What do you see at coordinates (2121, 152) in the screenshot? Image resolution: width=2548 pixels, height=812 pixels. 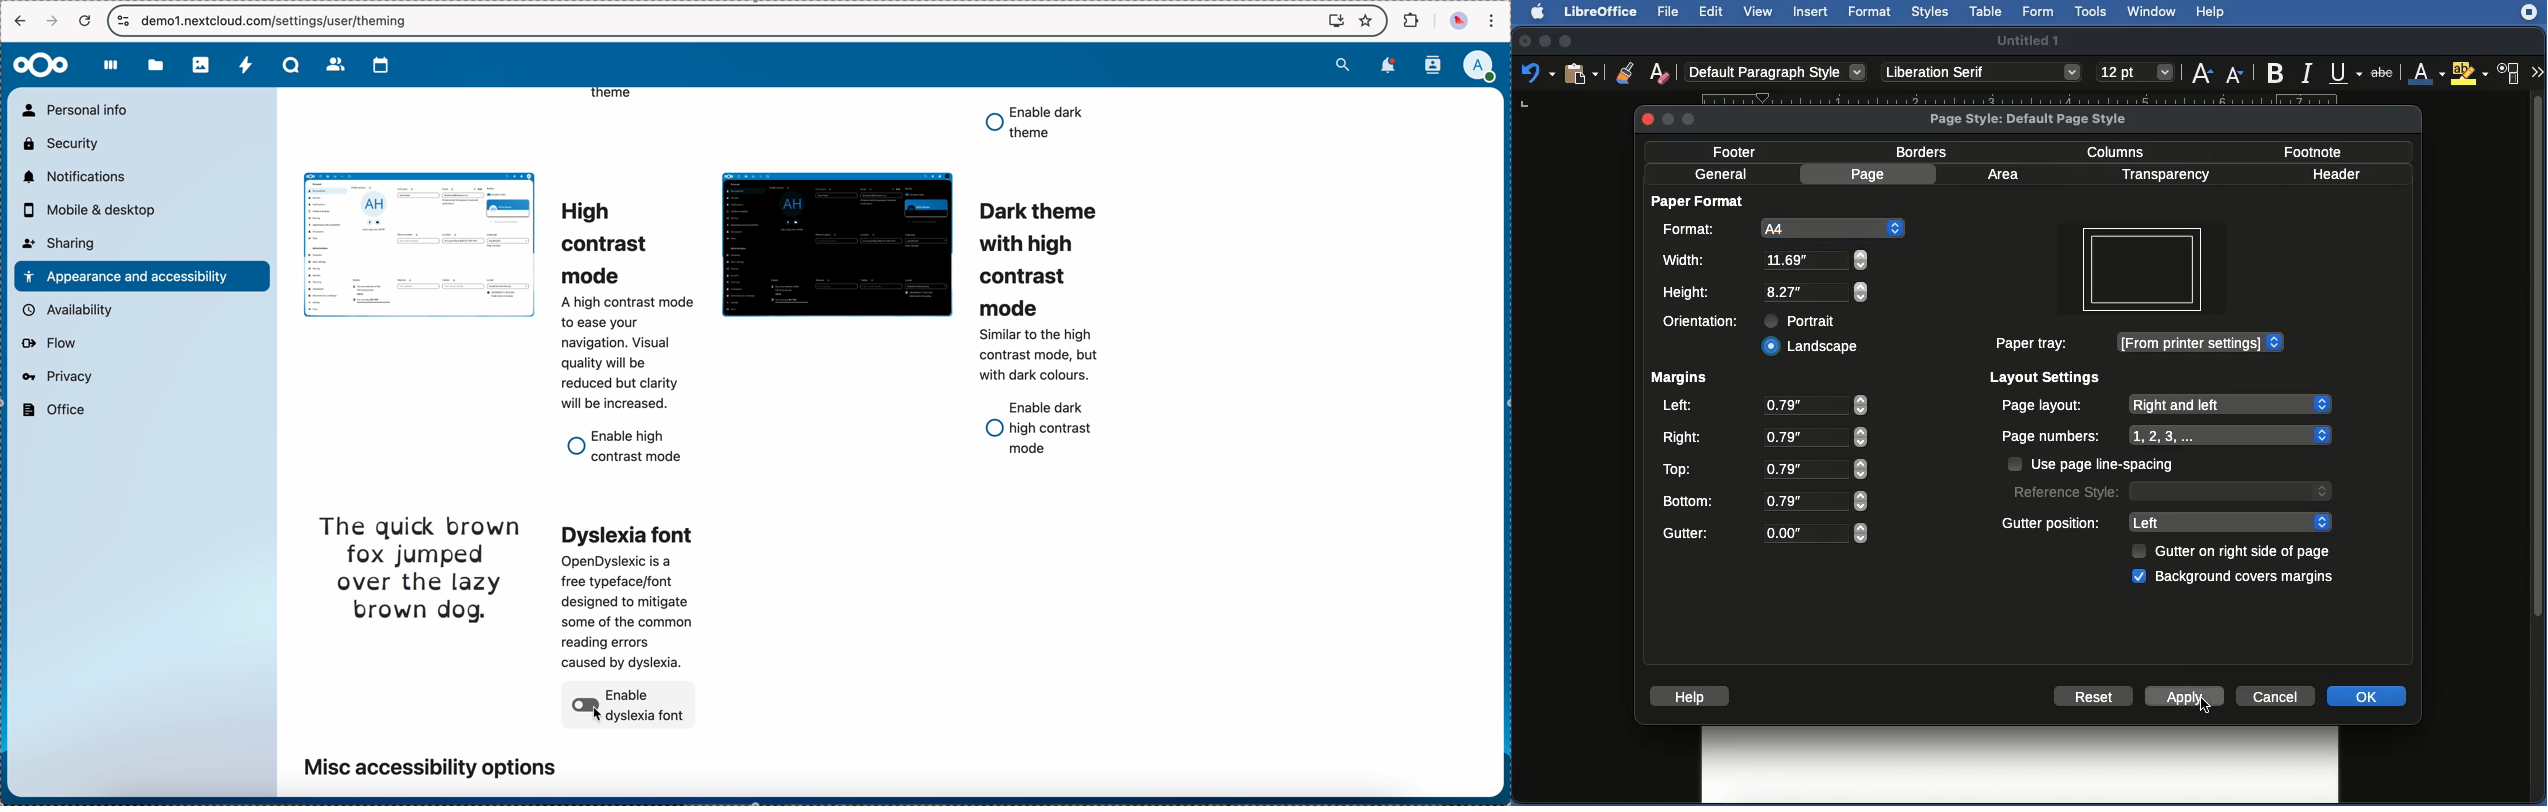 I see `Columns` at bounding box center [2121, 152].